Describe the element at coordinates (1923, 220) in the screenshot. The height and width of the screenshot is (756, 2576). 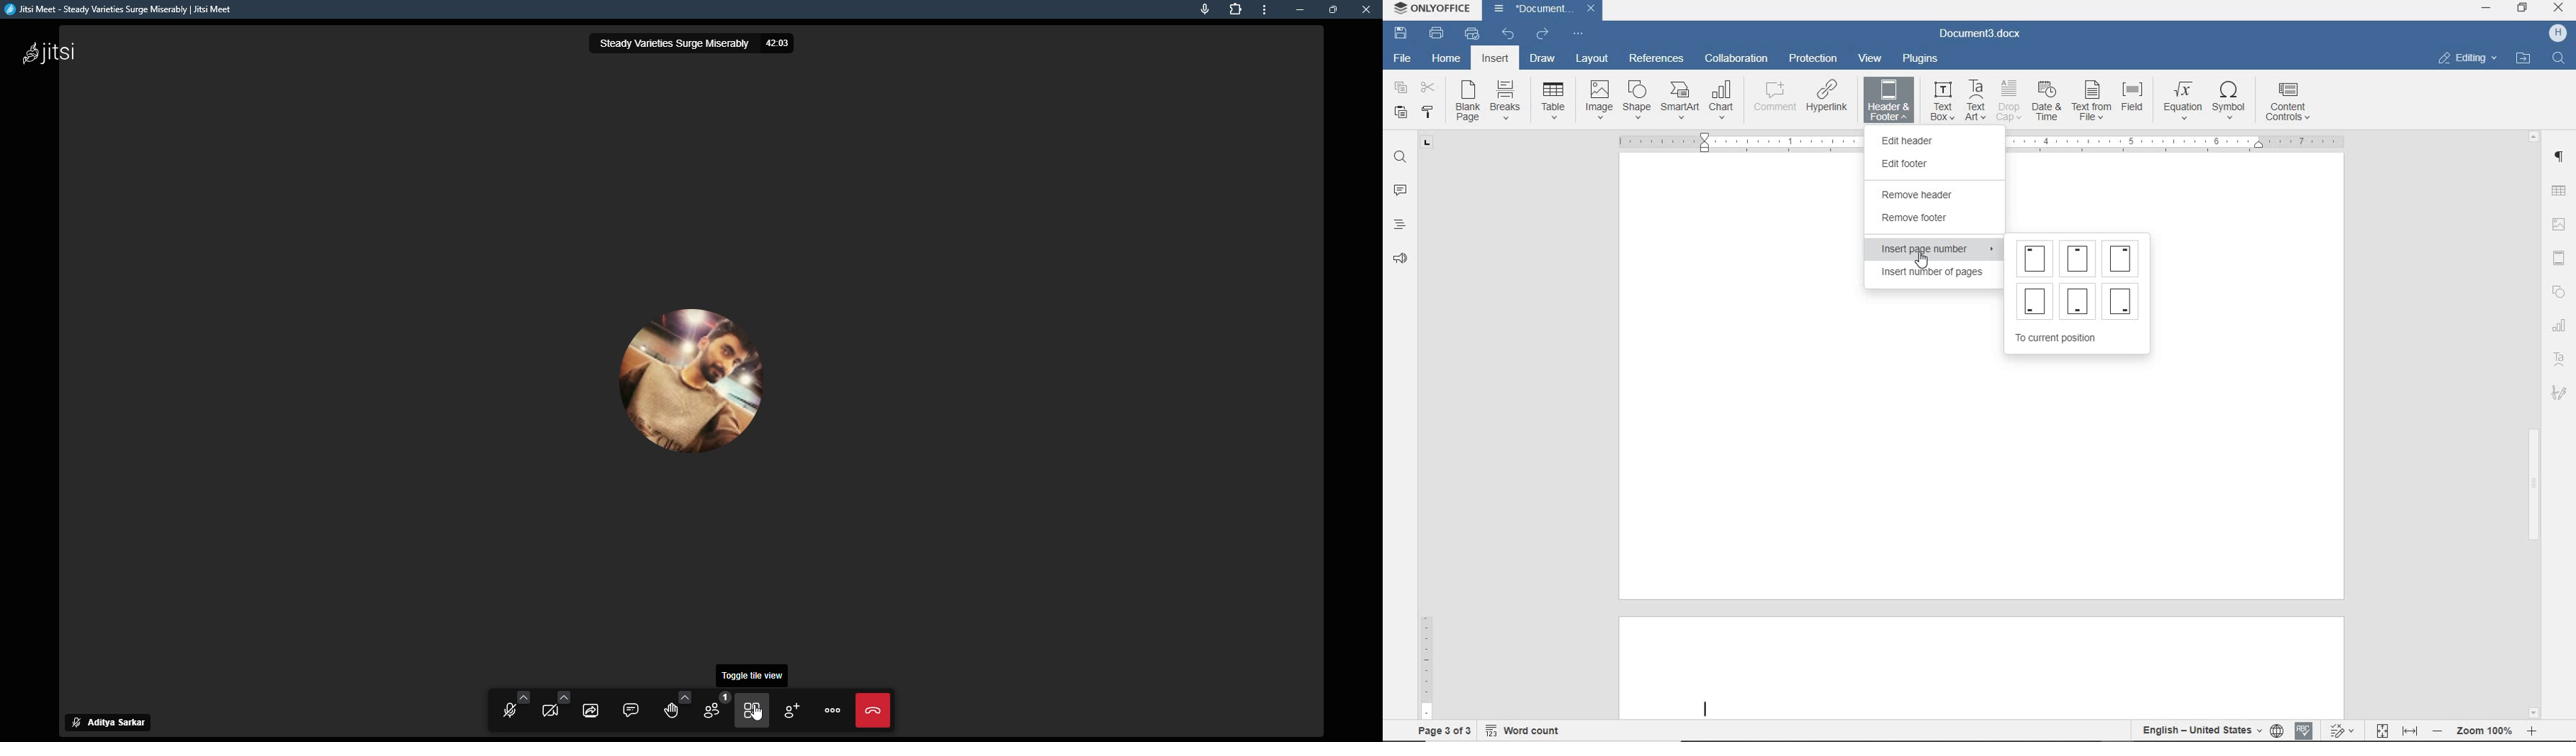
I see `REMOVE FOOTER` at that location.